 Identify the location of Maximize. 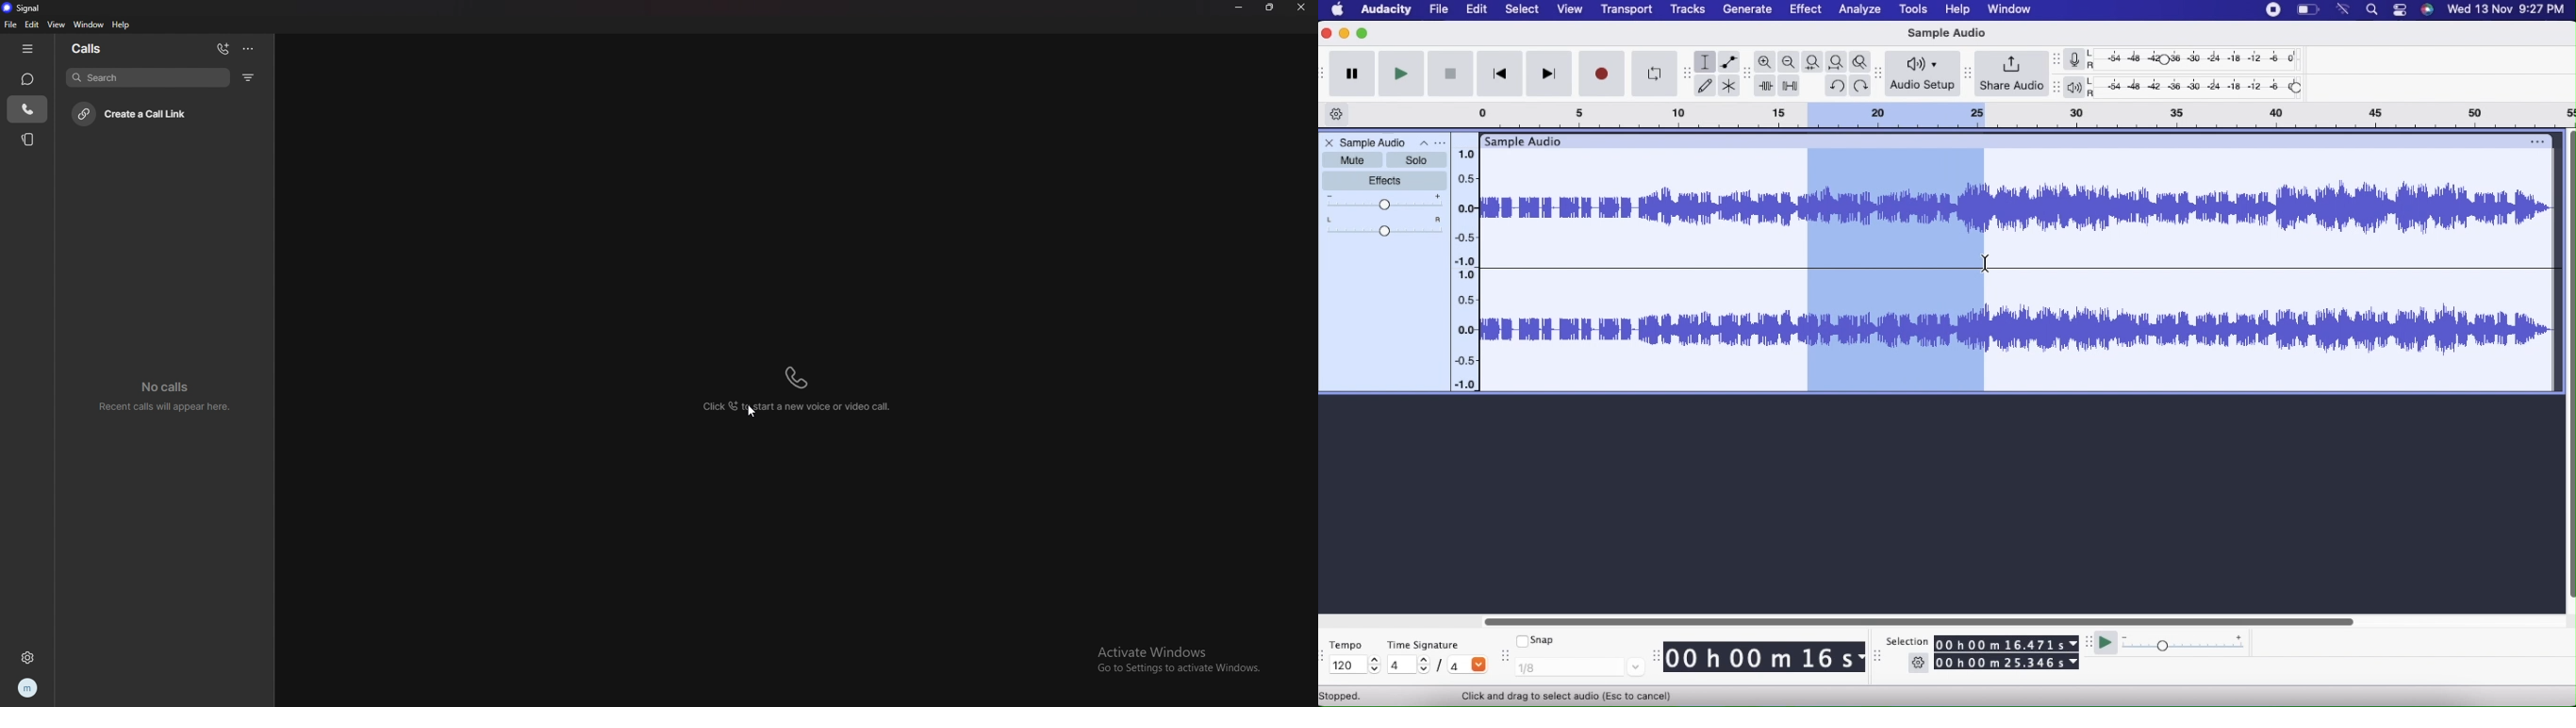
(1363, 33).